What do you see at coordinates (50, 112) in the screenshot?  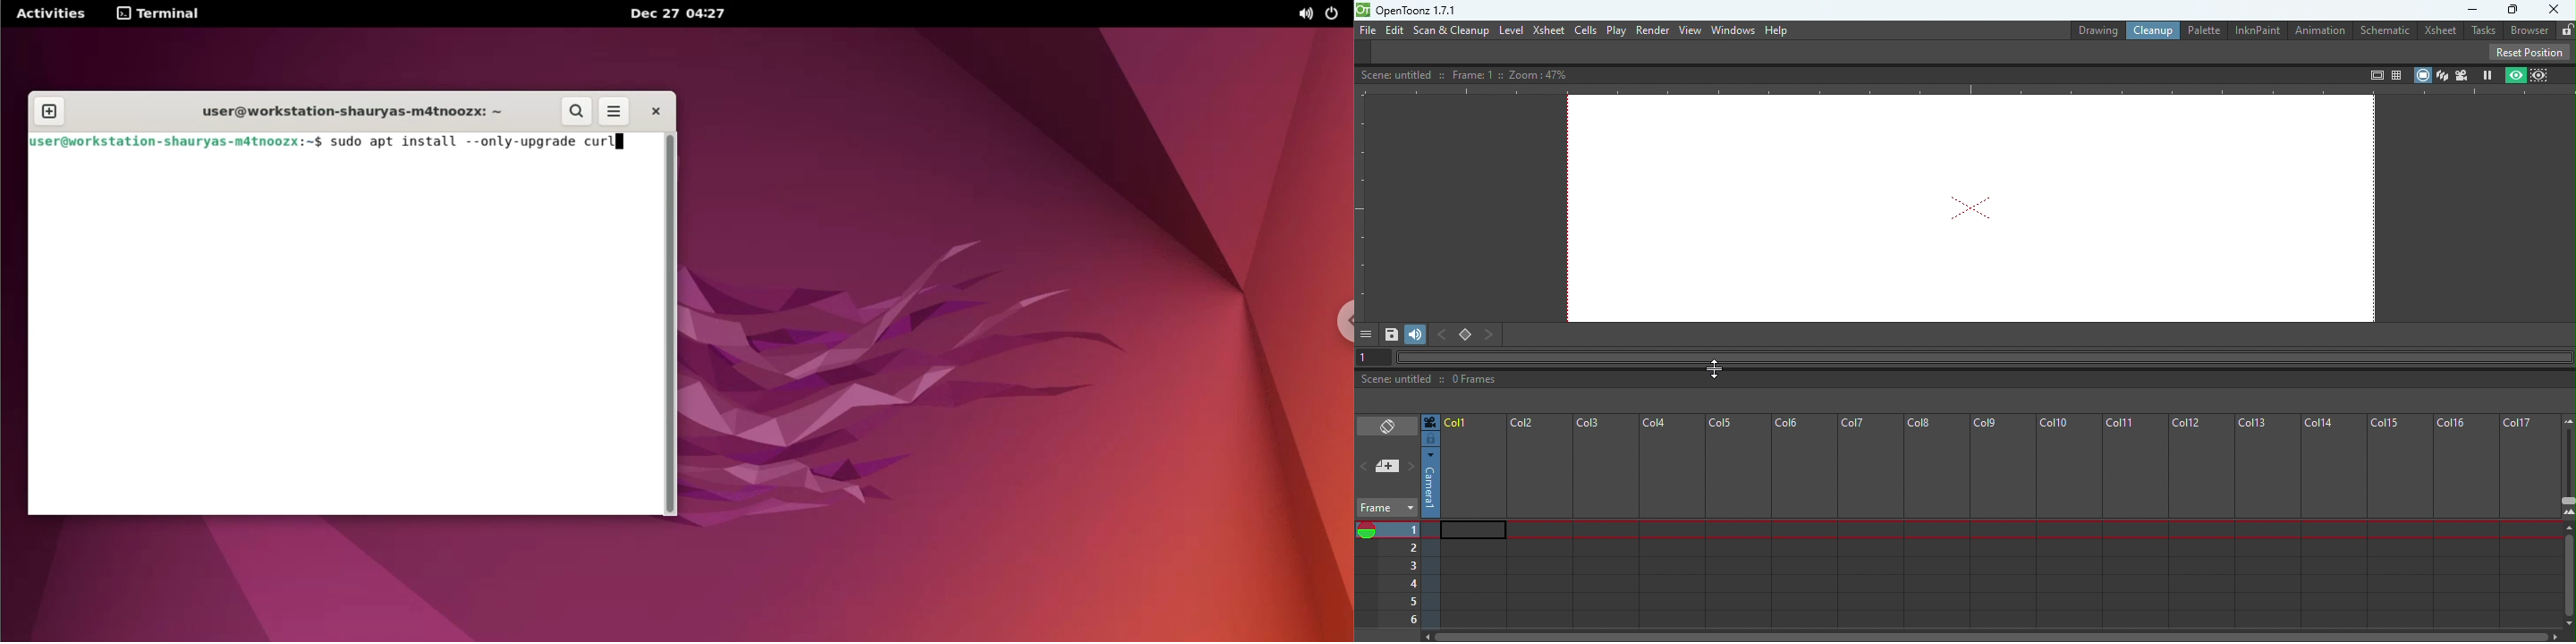 I see `new tab` at bounding box center [50, 112].